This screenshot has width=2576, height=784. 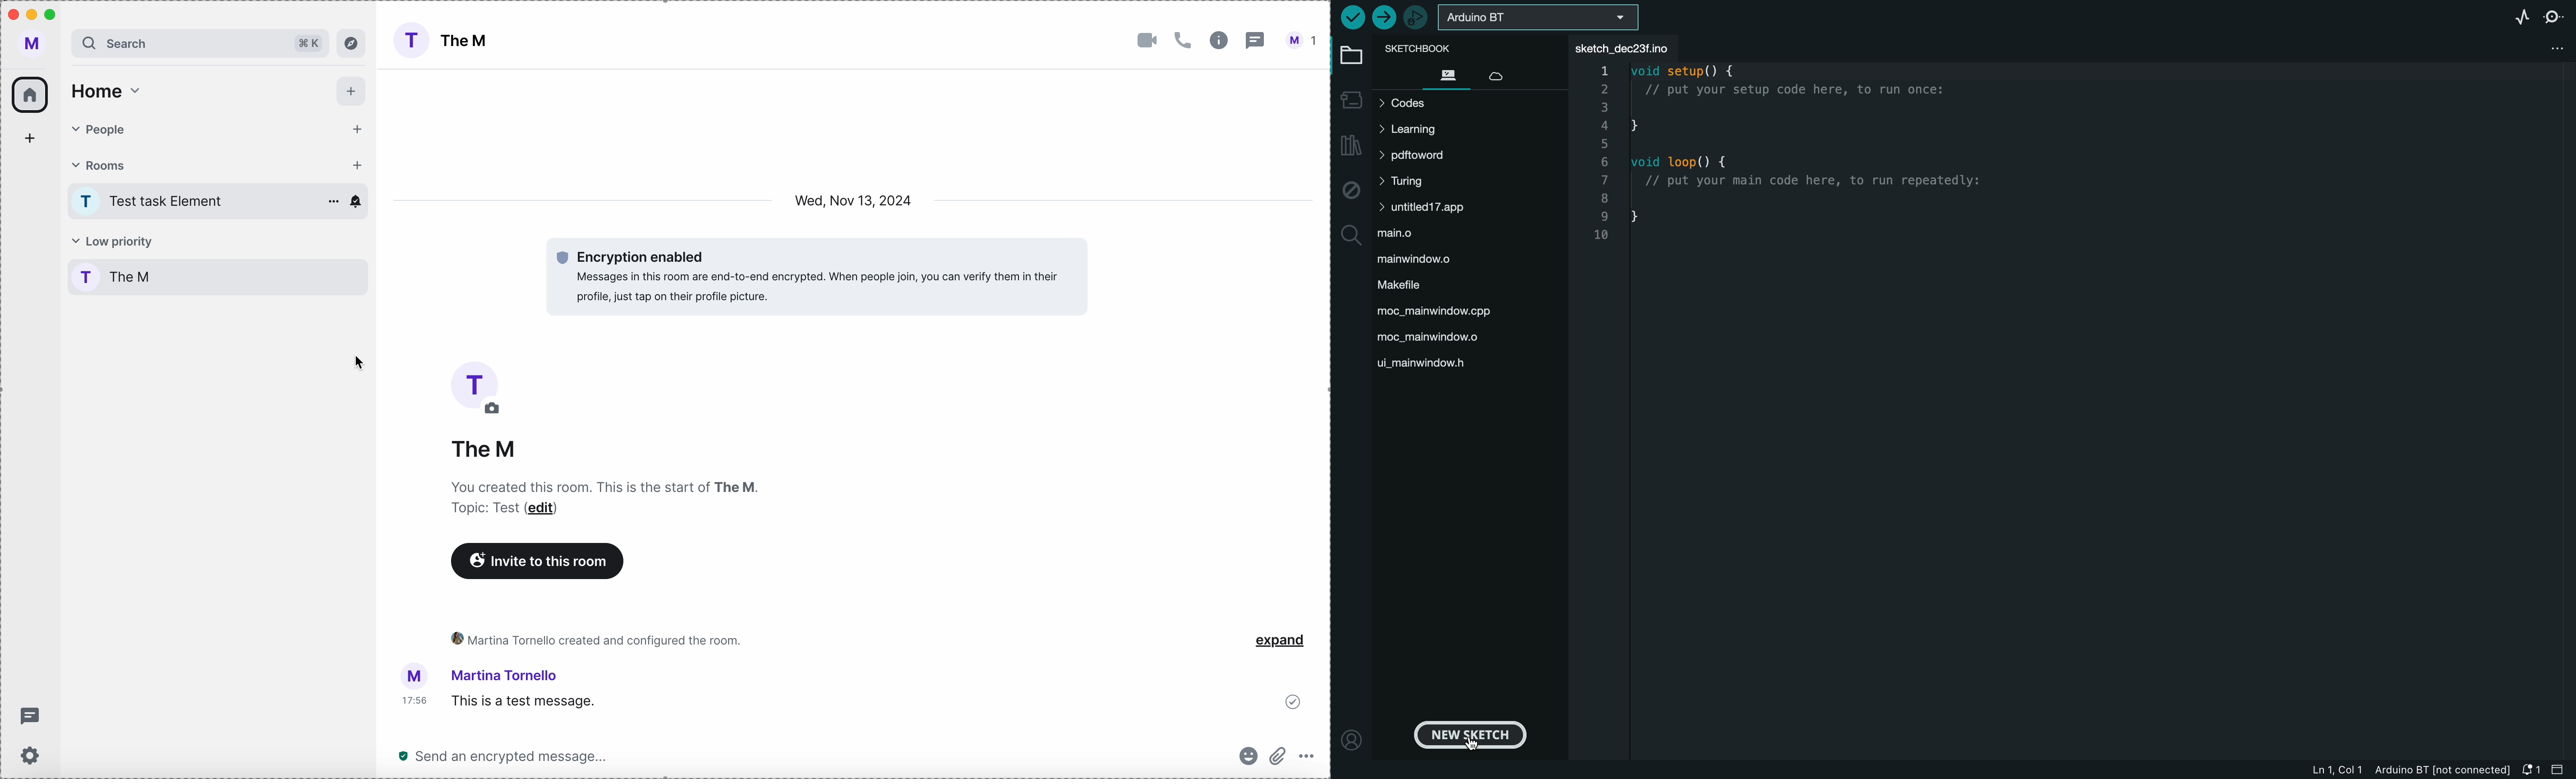 What do you see at coordinates (197, 131) in the screenshot?
I see `people` at bounding box center [197, 131].